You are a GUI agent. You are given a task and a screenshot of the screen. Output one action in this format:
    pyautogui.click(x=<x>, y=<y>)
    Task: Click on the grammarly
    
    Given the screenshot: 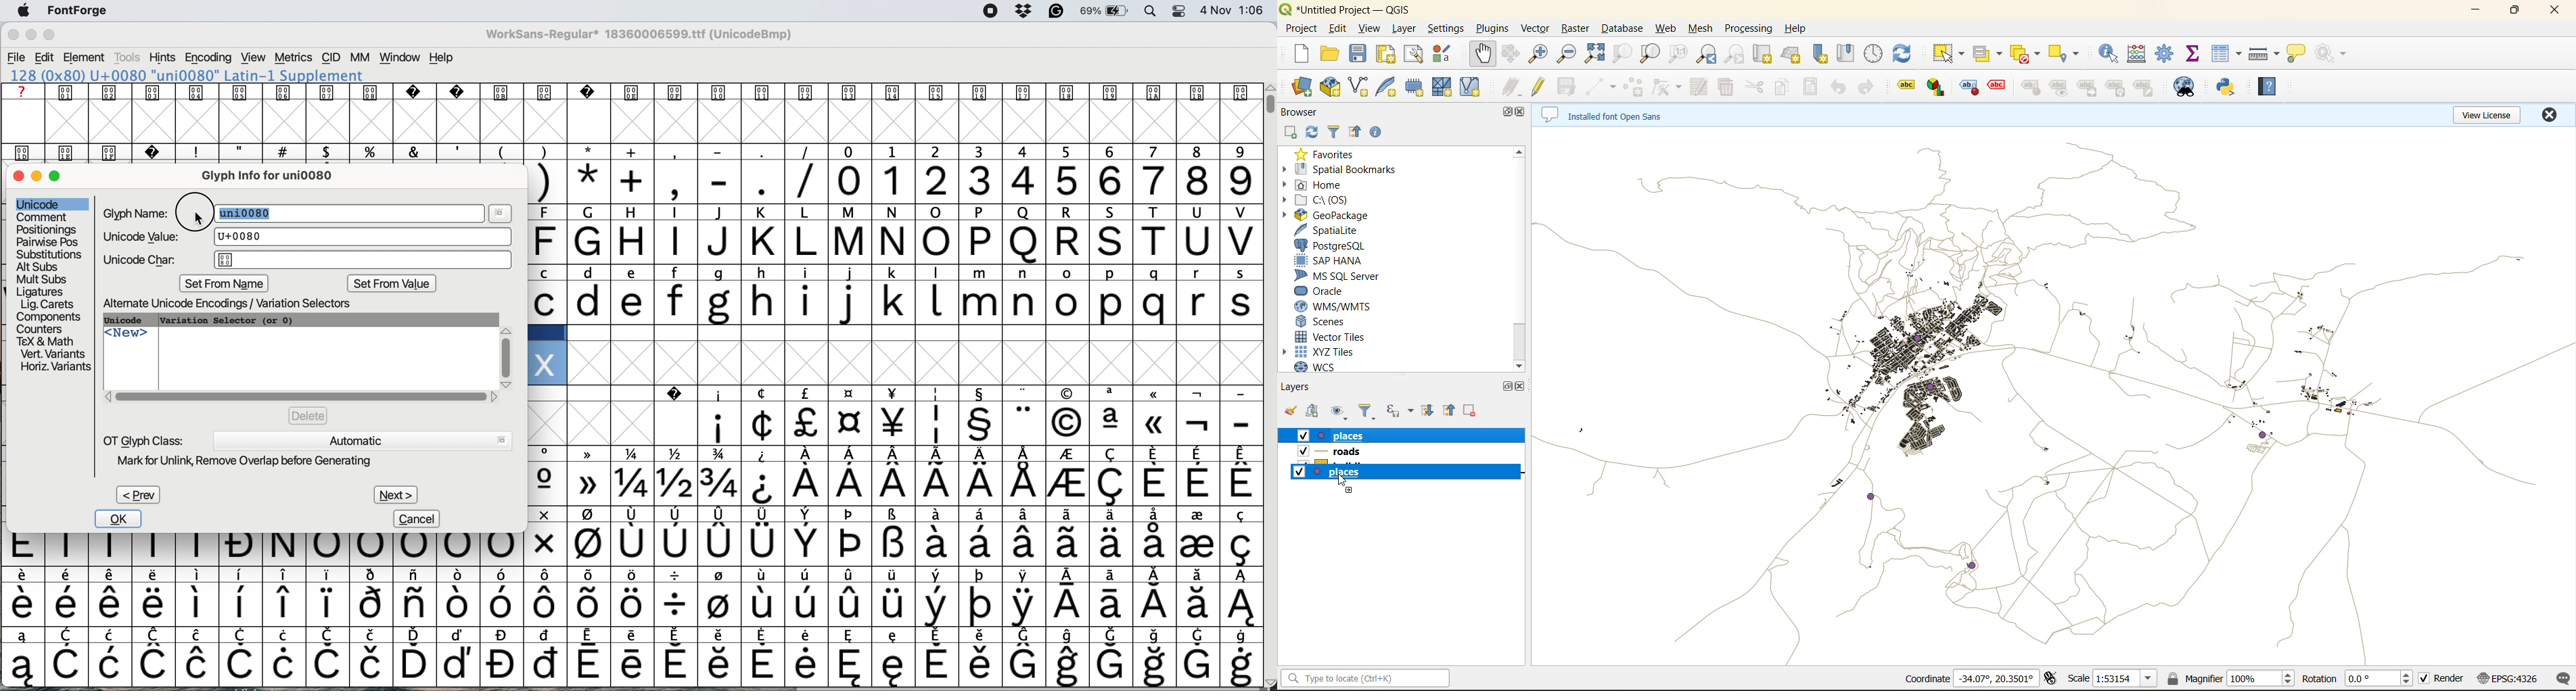 What is the action you would take?
    pyautogui.click(x=1055, y=12)
    